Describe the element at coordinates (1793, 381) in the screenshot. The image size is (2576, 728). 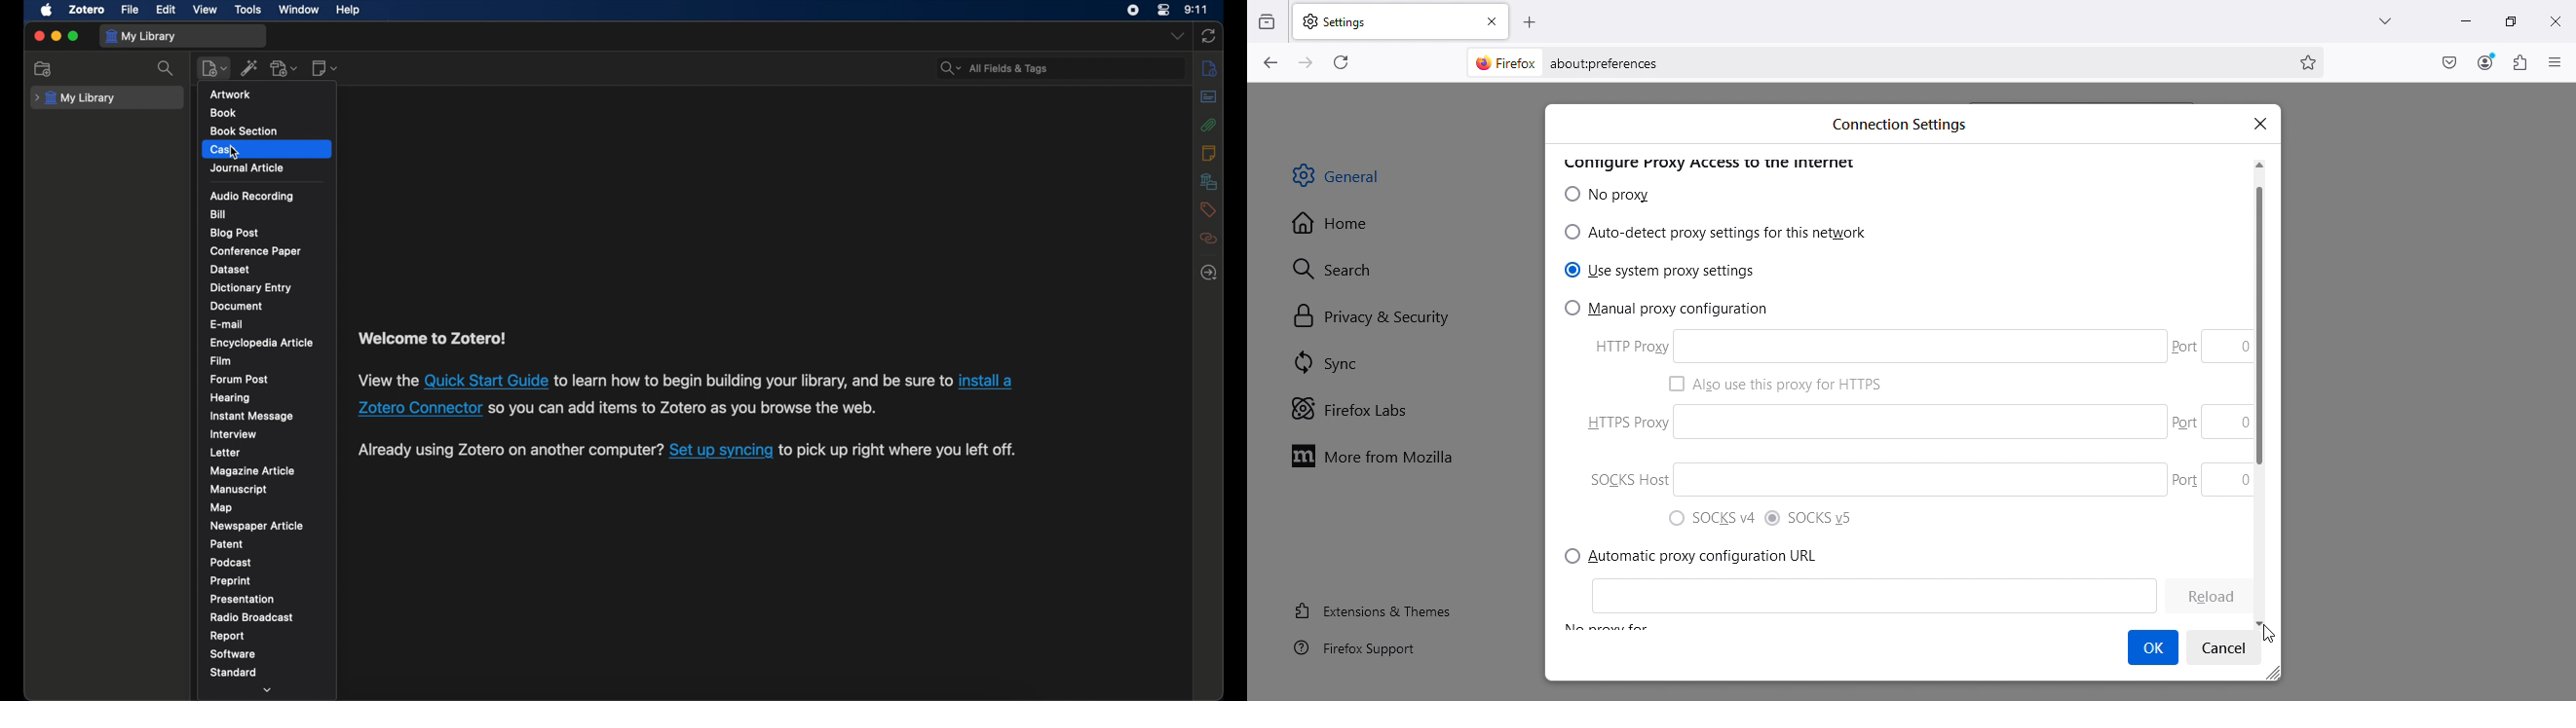
I see `1 Also use this proxy for HTTPS` at that location.